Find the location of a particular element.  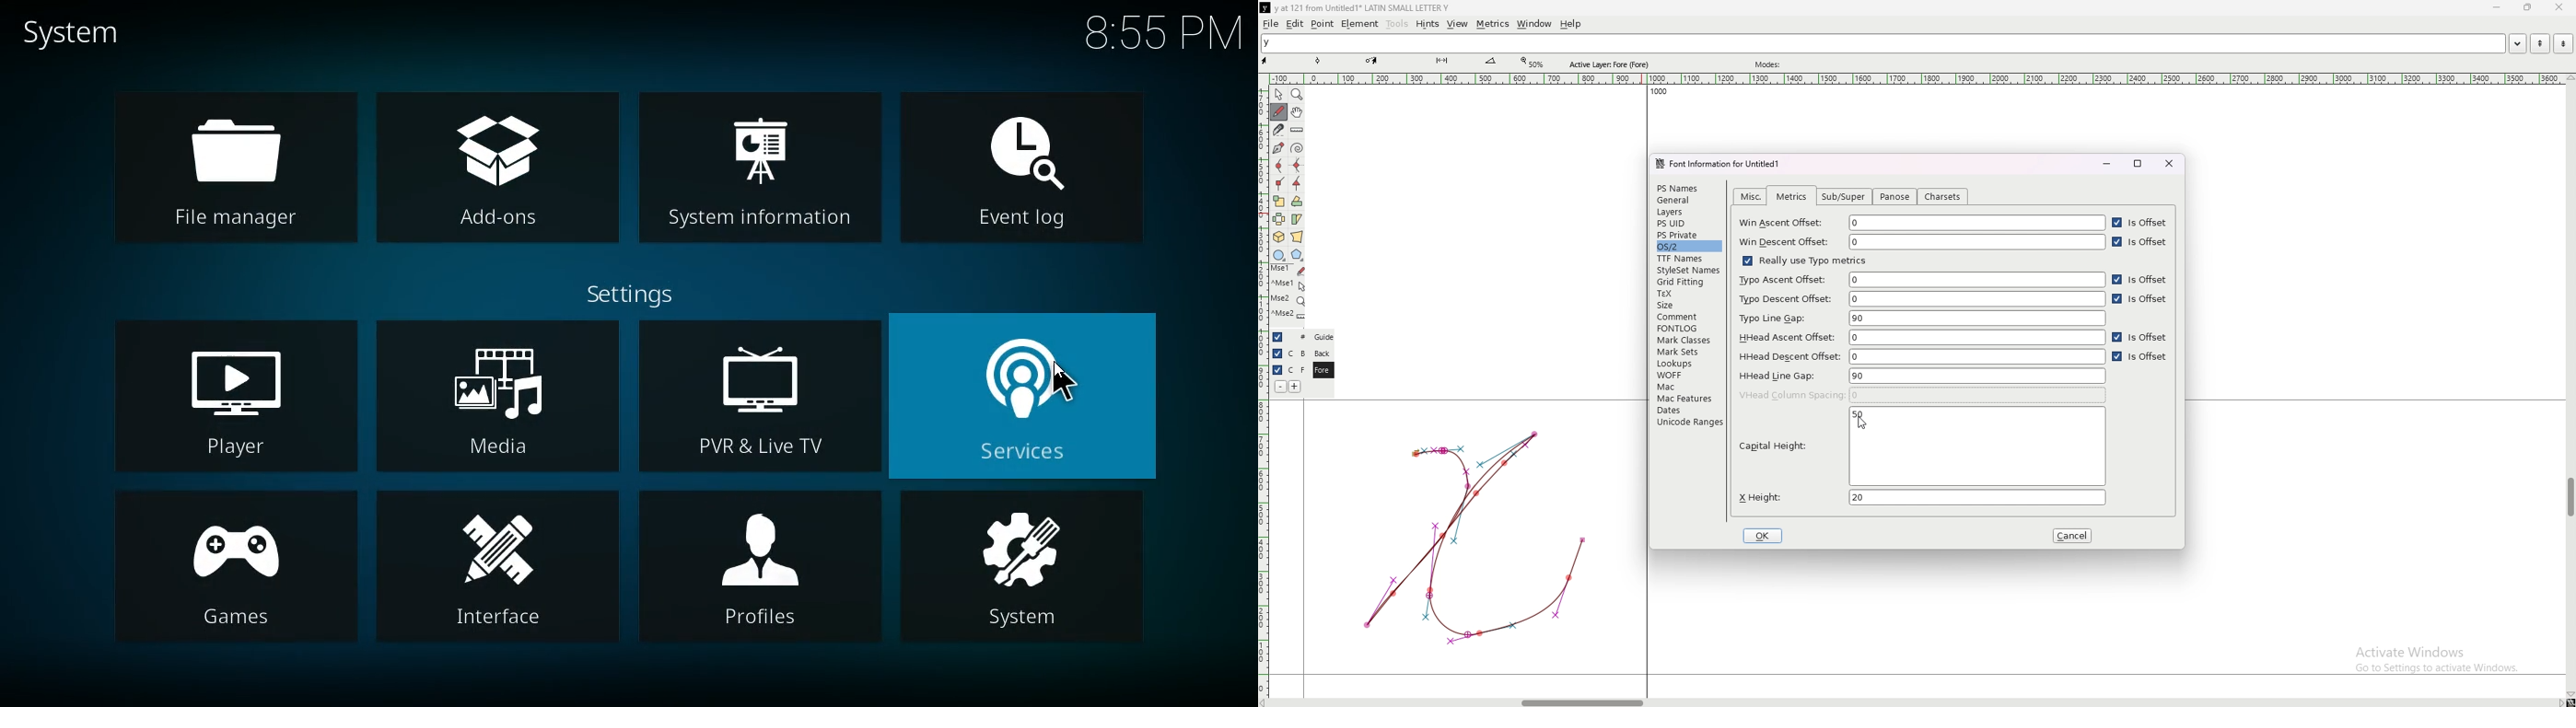

pointer is located at coordinates (1279, 95).